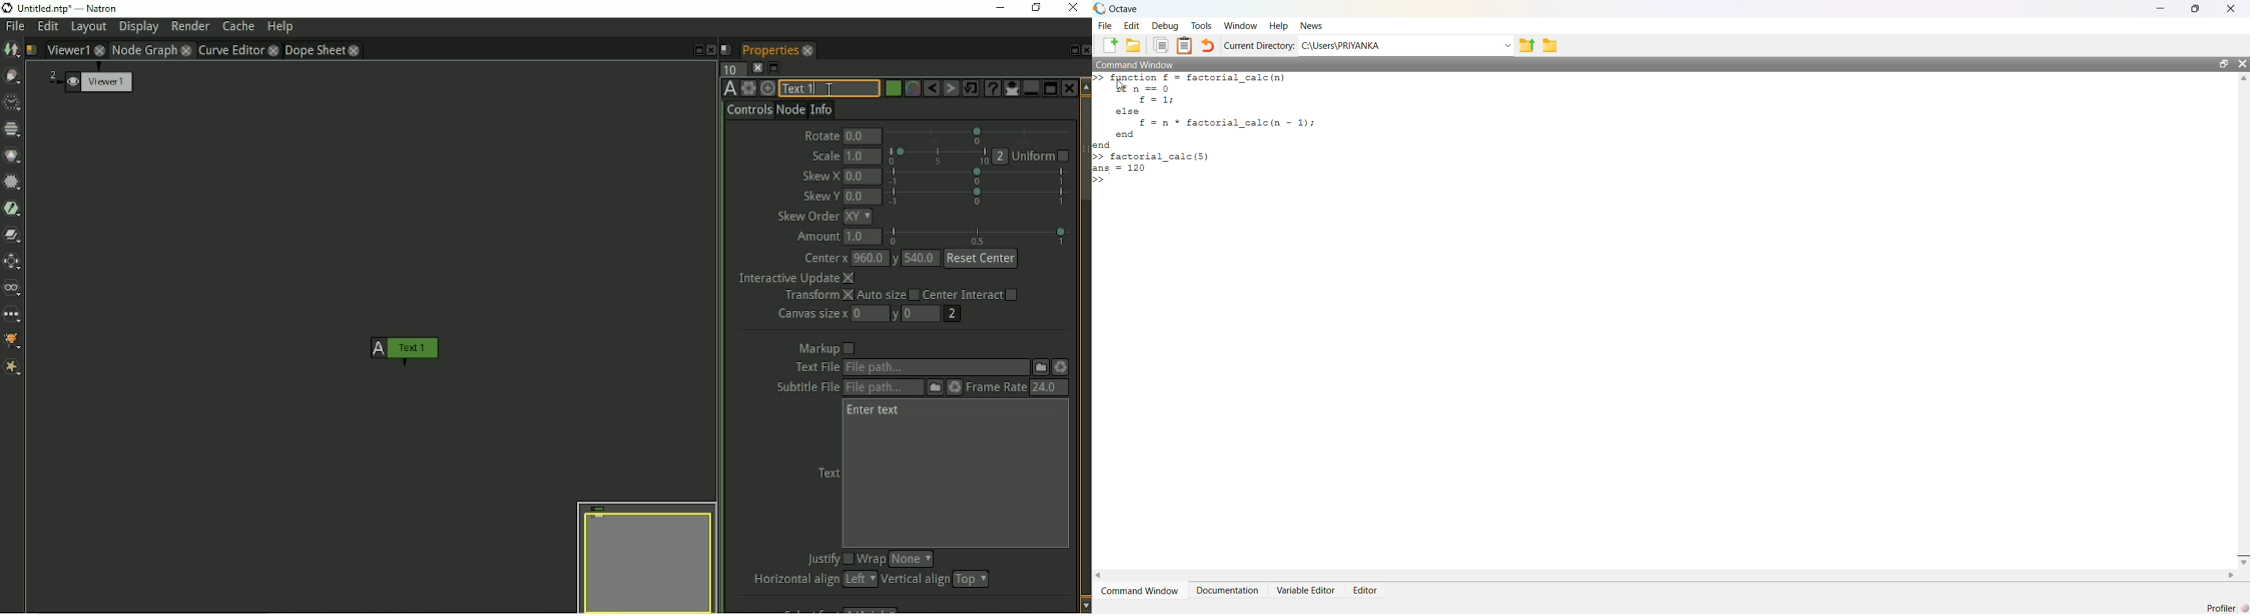 The height and width of the screenshot is (616, 2268). What do you see at coordinates (1508, 46) in the screenshot?
I see `Drop-down ` at bounding box center [1508, 46].